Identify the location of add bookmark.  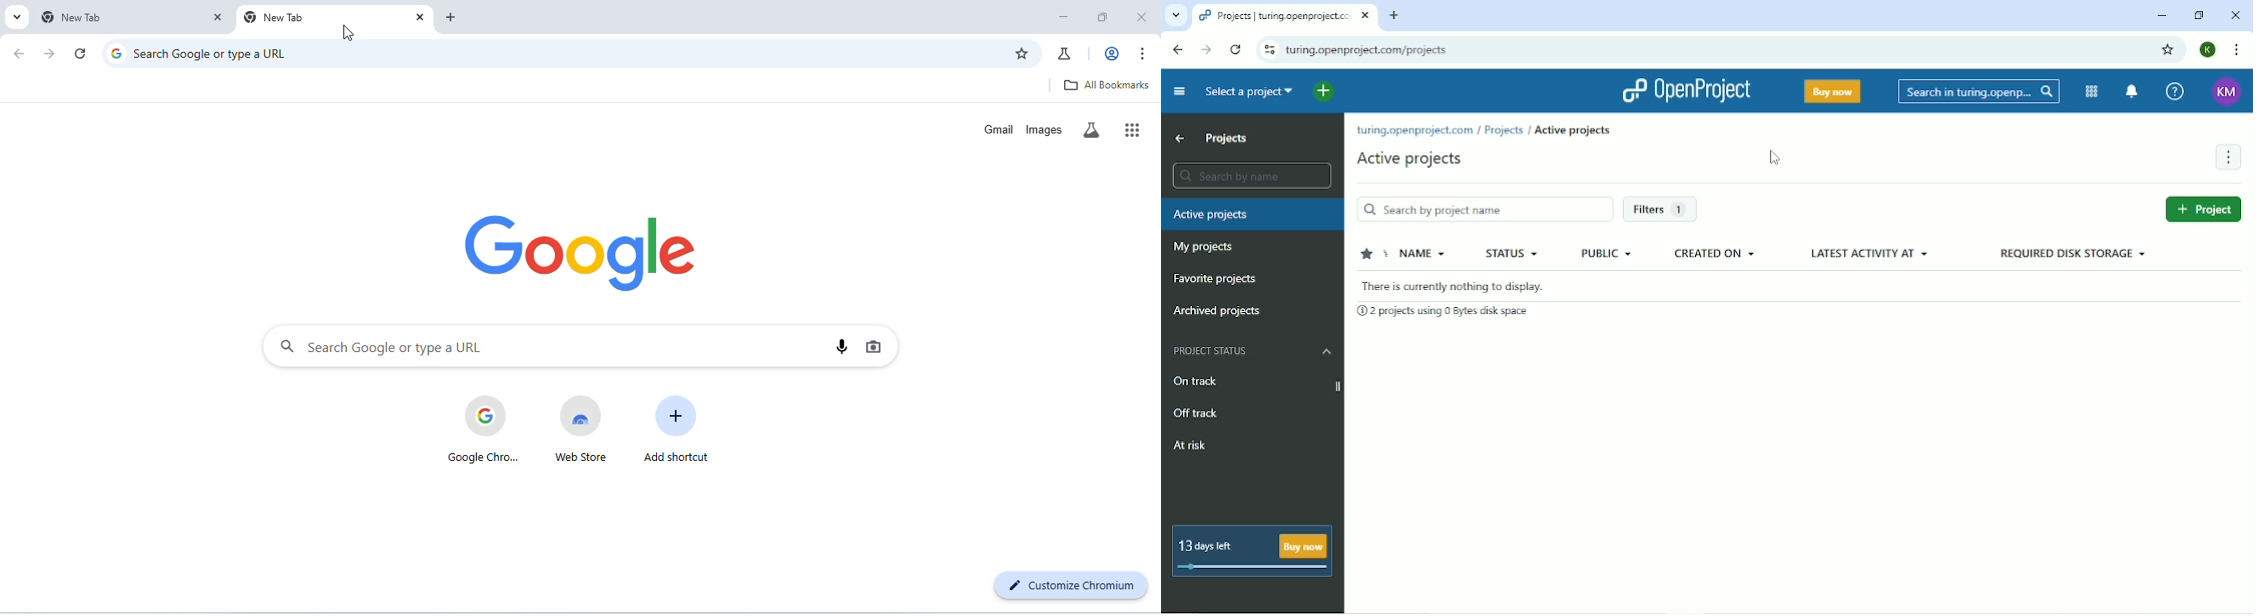
(1019, 52).